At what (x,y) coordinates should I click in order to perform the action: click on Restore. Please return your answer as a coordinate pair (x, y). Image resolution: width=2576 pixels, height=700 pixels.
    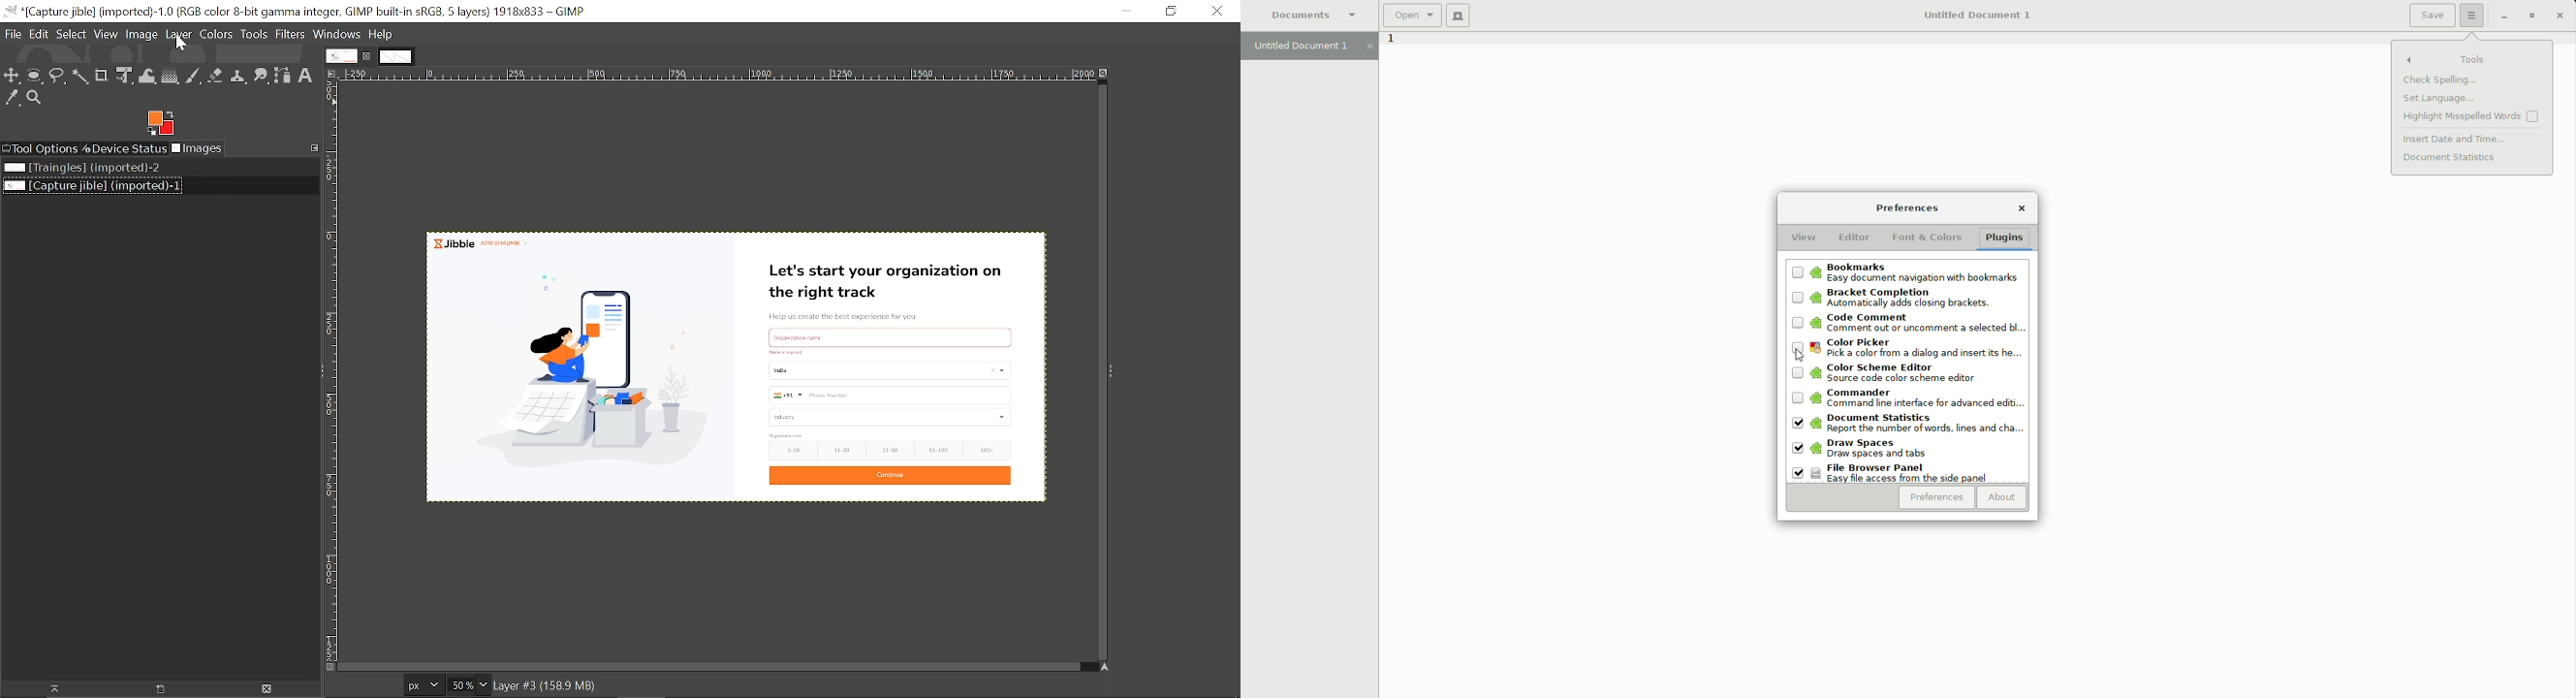
    Looking at the image, I should click on (2500, 17).